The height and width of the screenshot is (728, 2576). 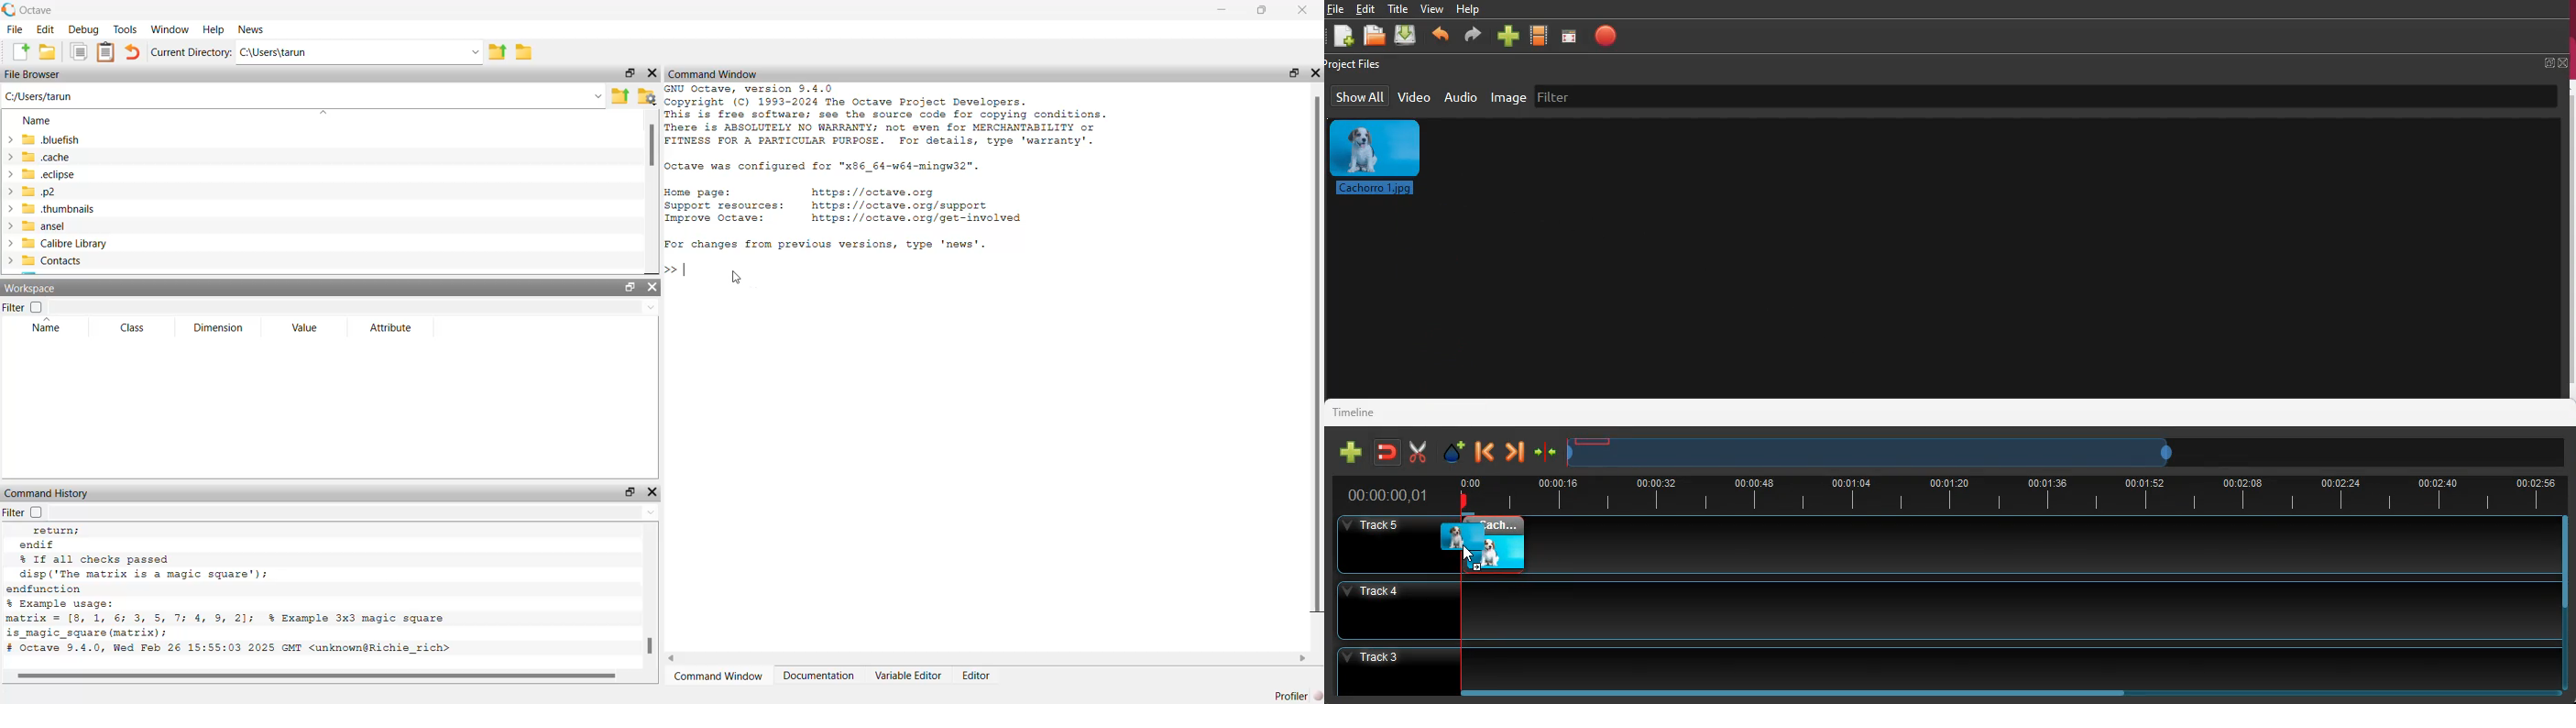 I want to click on track, so click(x=1942, y=609).